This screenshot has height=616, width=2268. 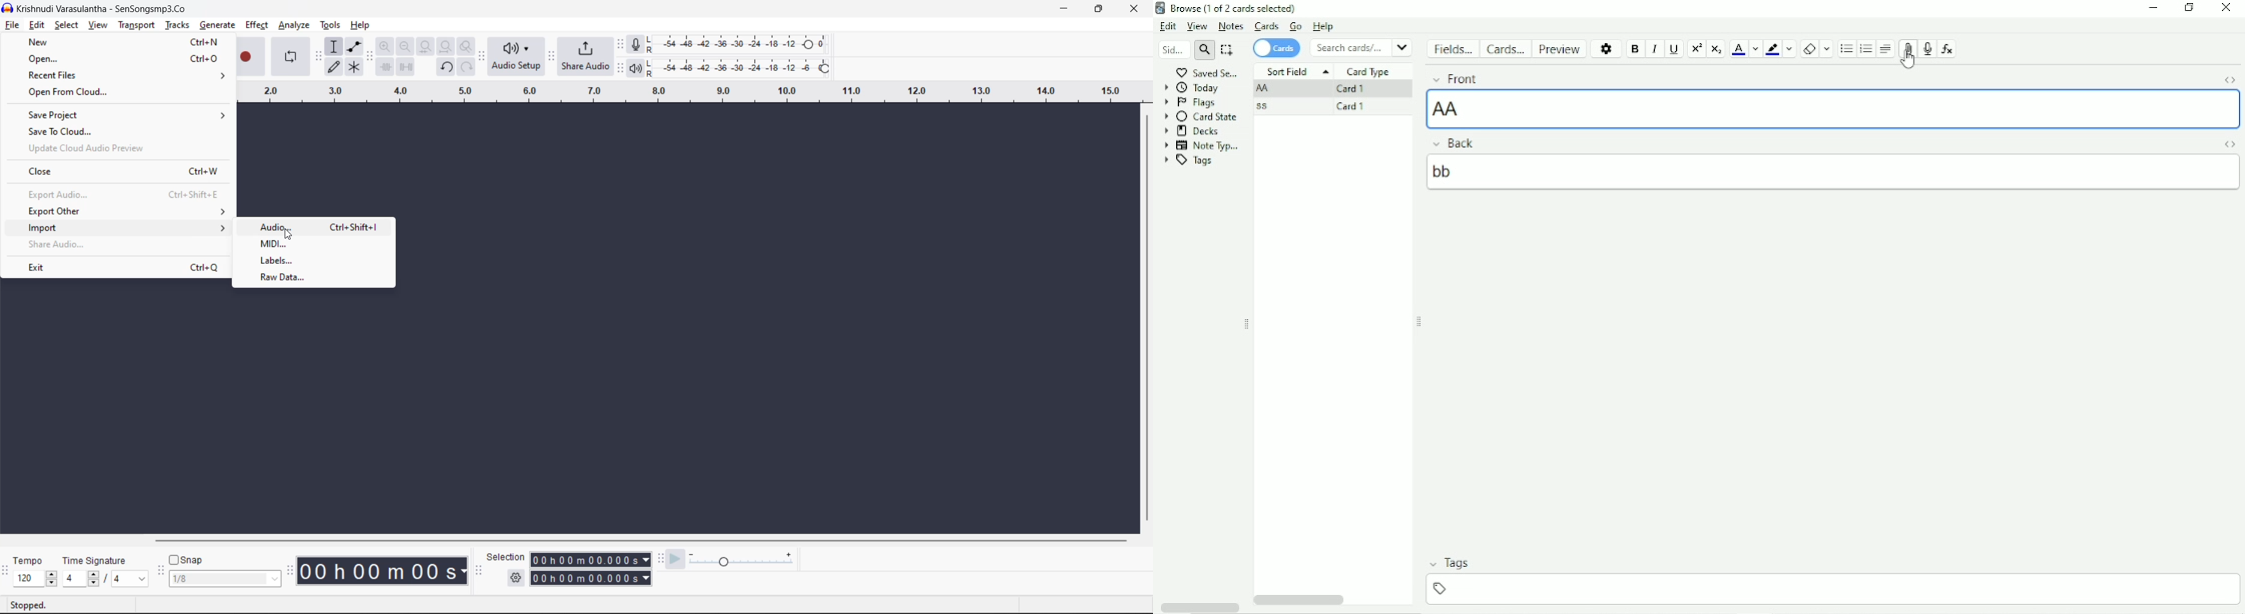 What do you see at coordinates (332, 25) in the screenshot?
I see `tools` at bounding box center [332, 25].